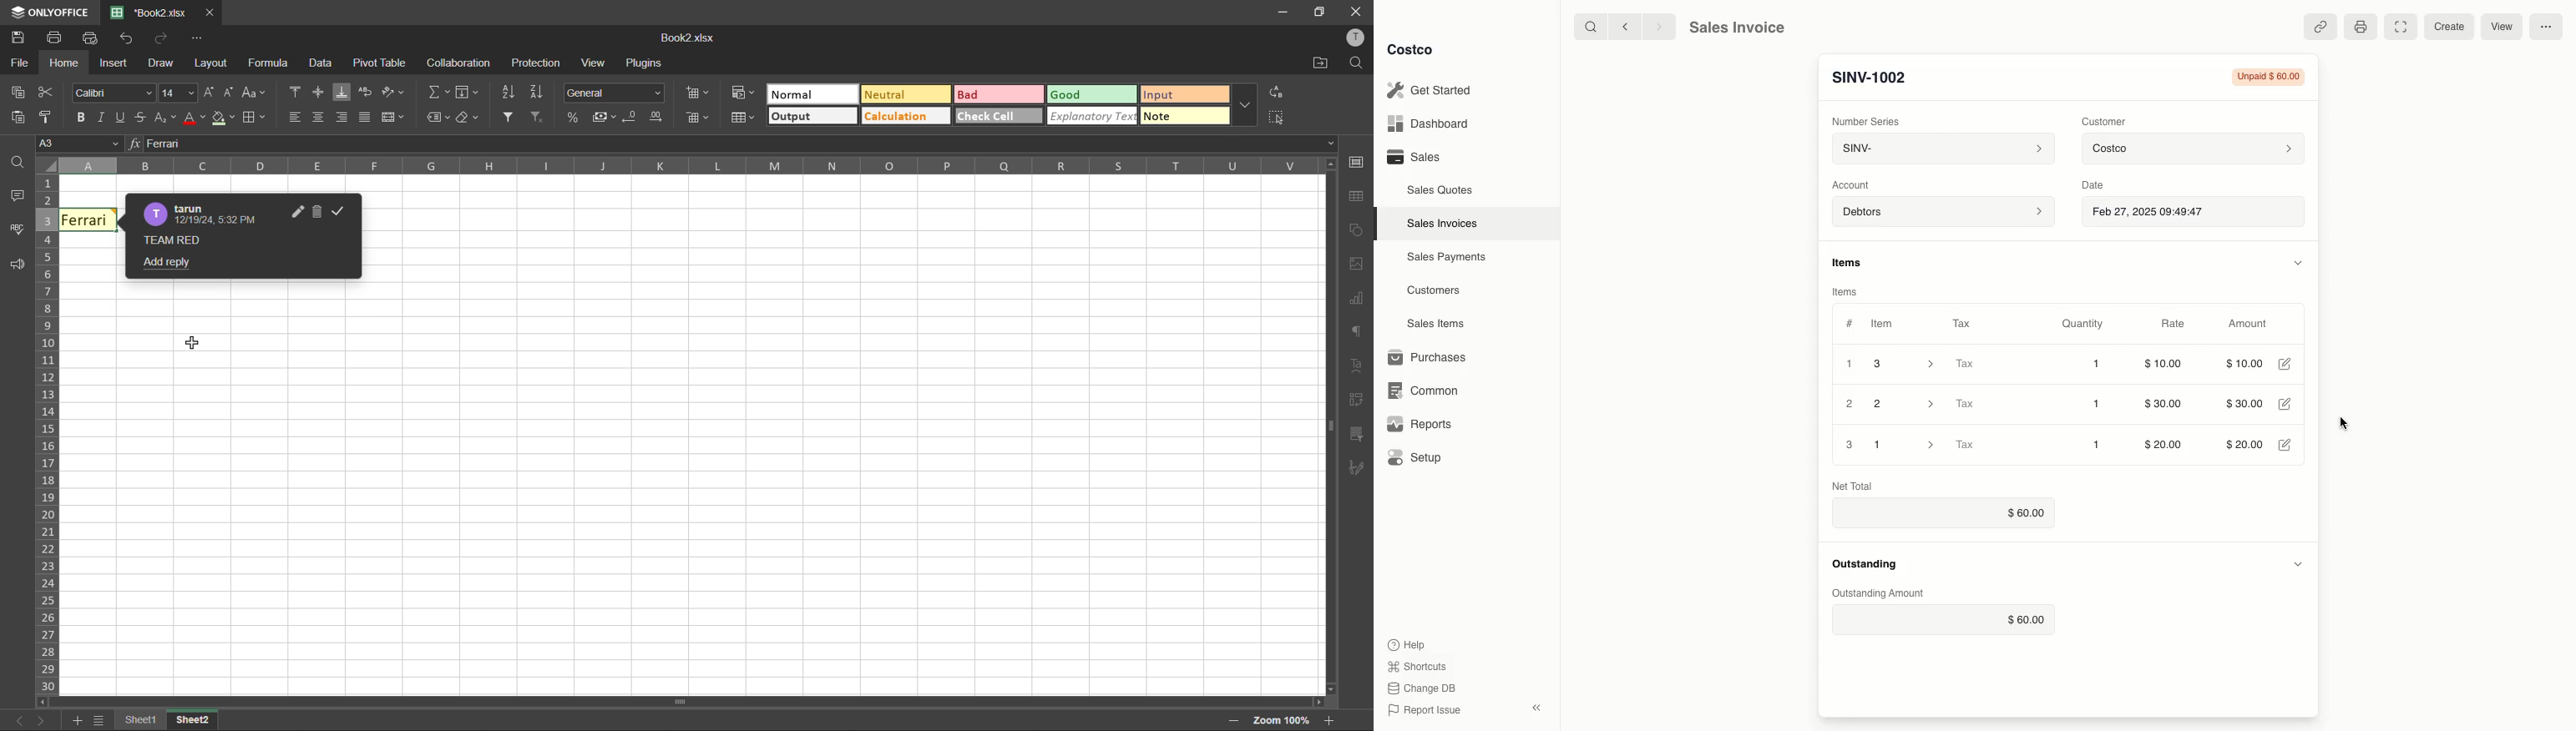  Describe the element at coordinates (1416, 665) in the screenshot. I see `Shortcuts` at that location.